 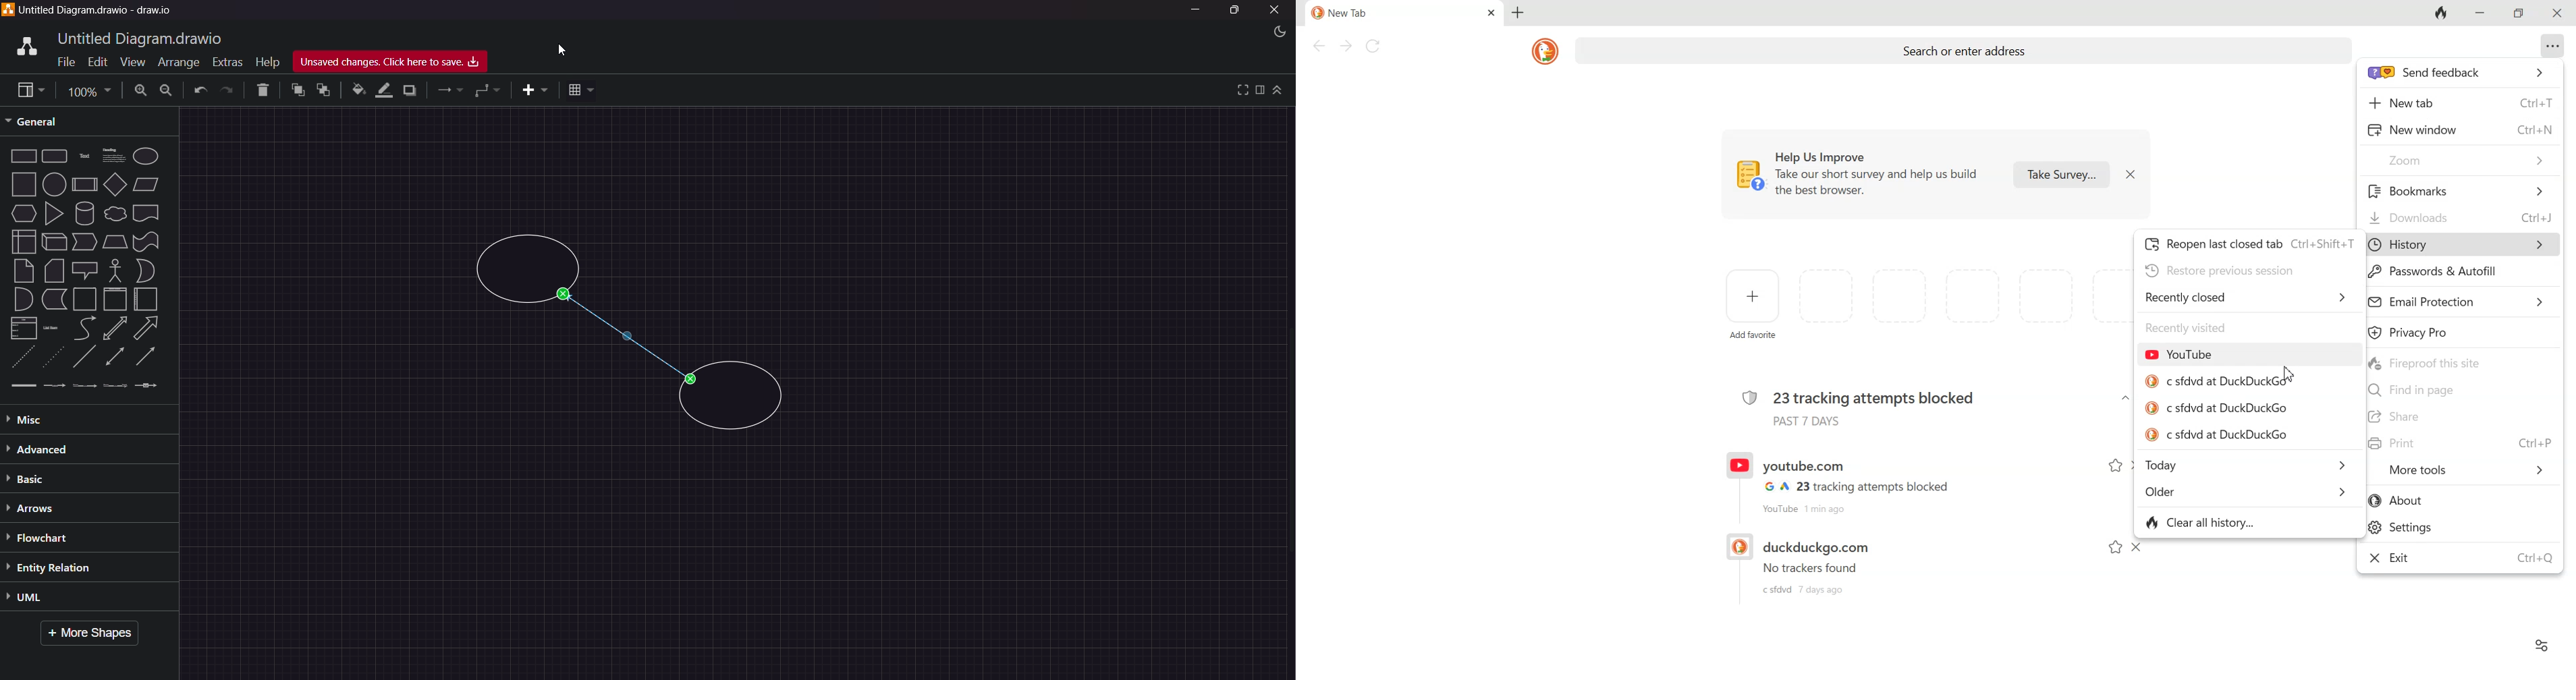 What do you see at coordinates (87, 90) in the screenshot?
I see `Page Size` at bounding box center [87, 90].